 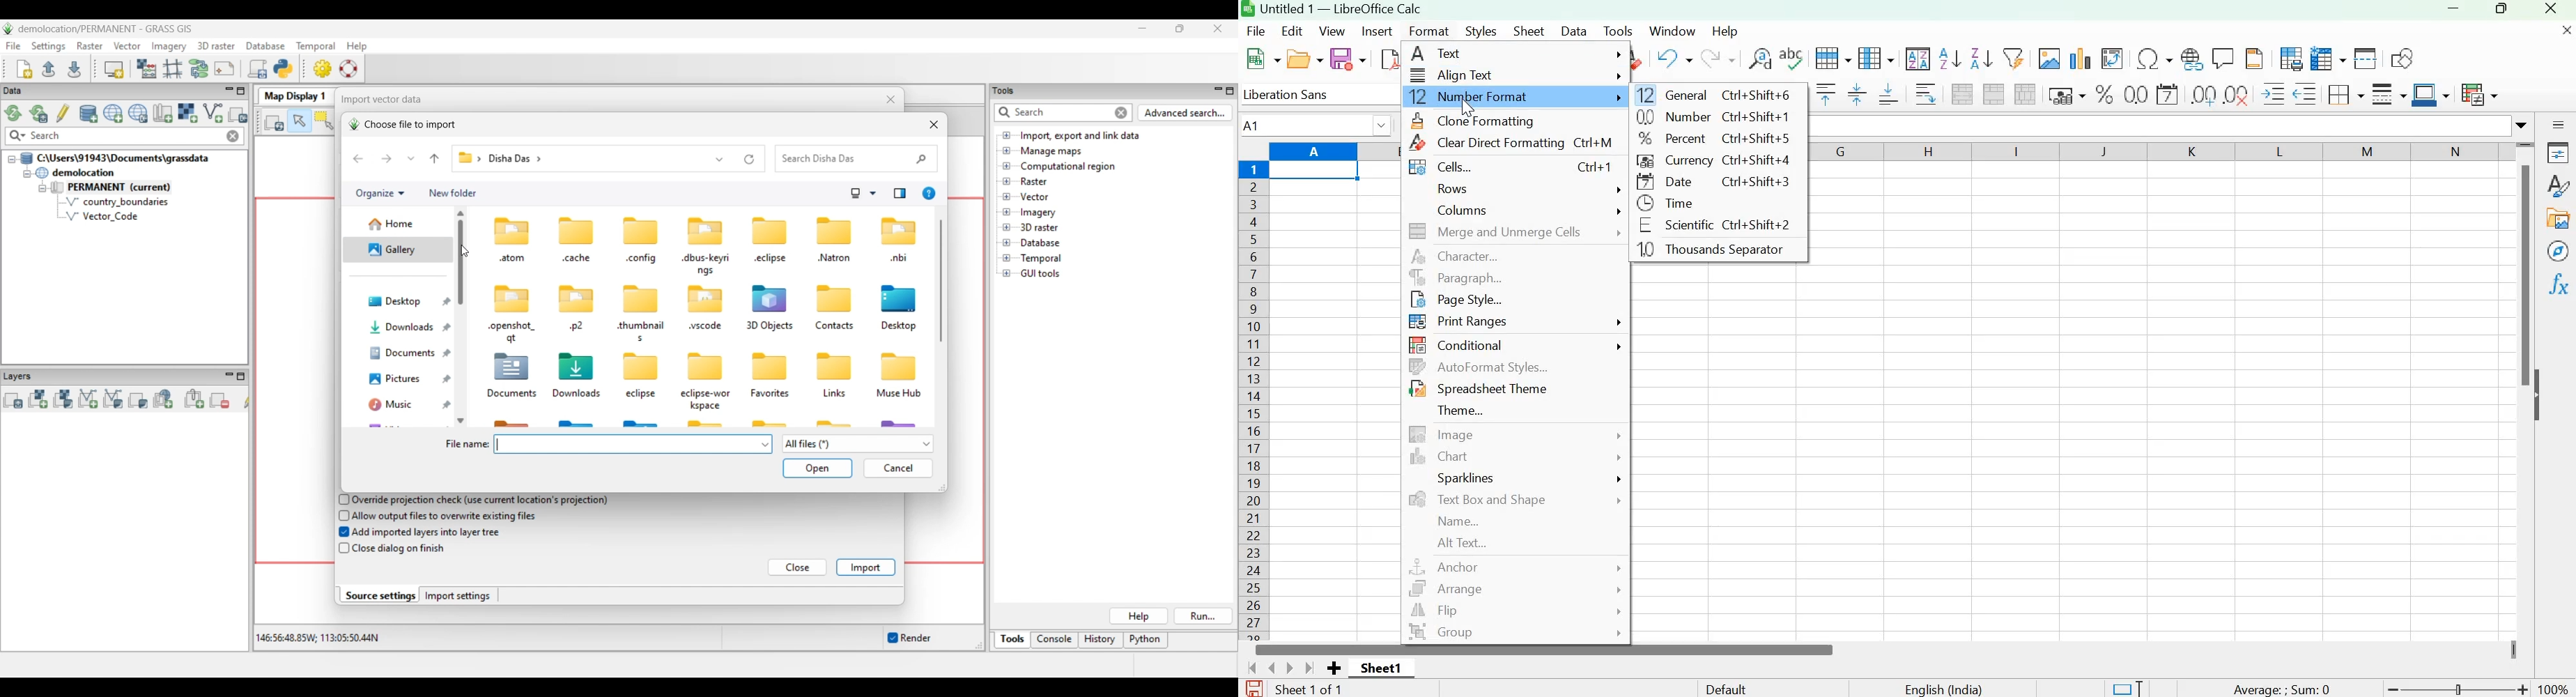 What do you see at coordinates (1389, 61) in the screenshot?
I see `Export directly as PDF` at bounding box center [1389, 61].